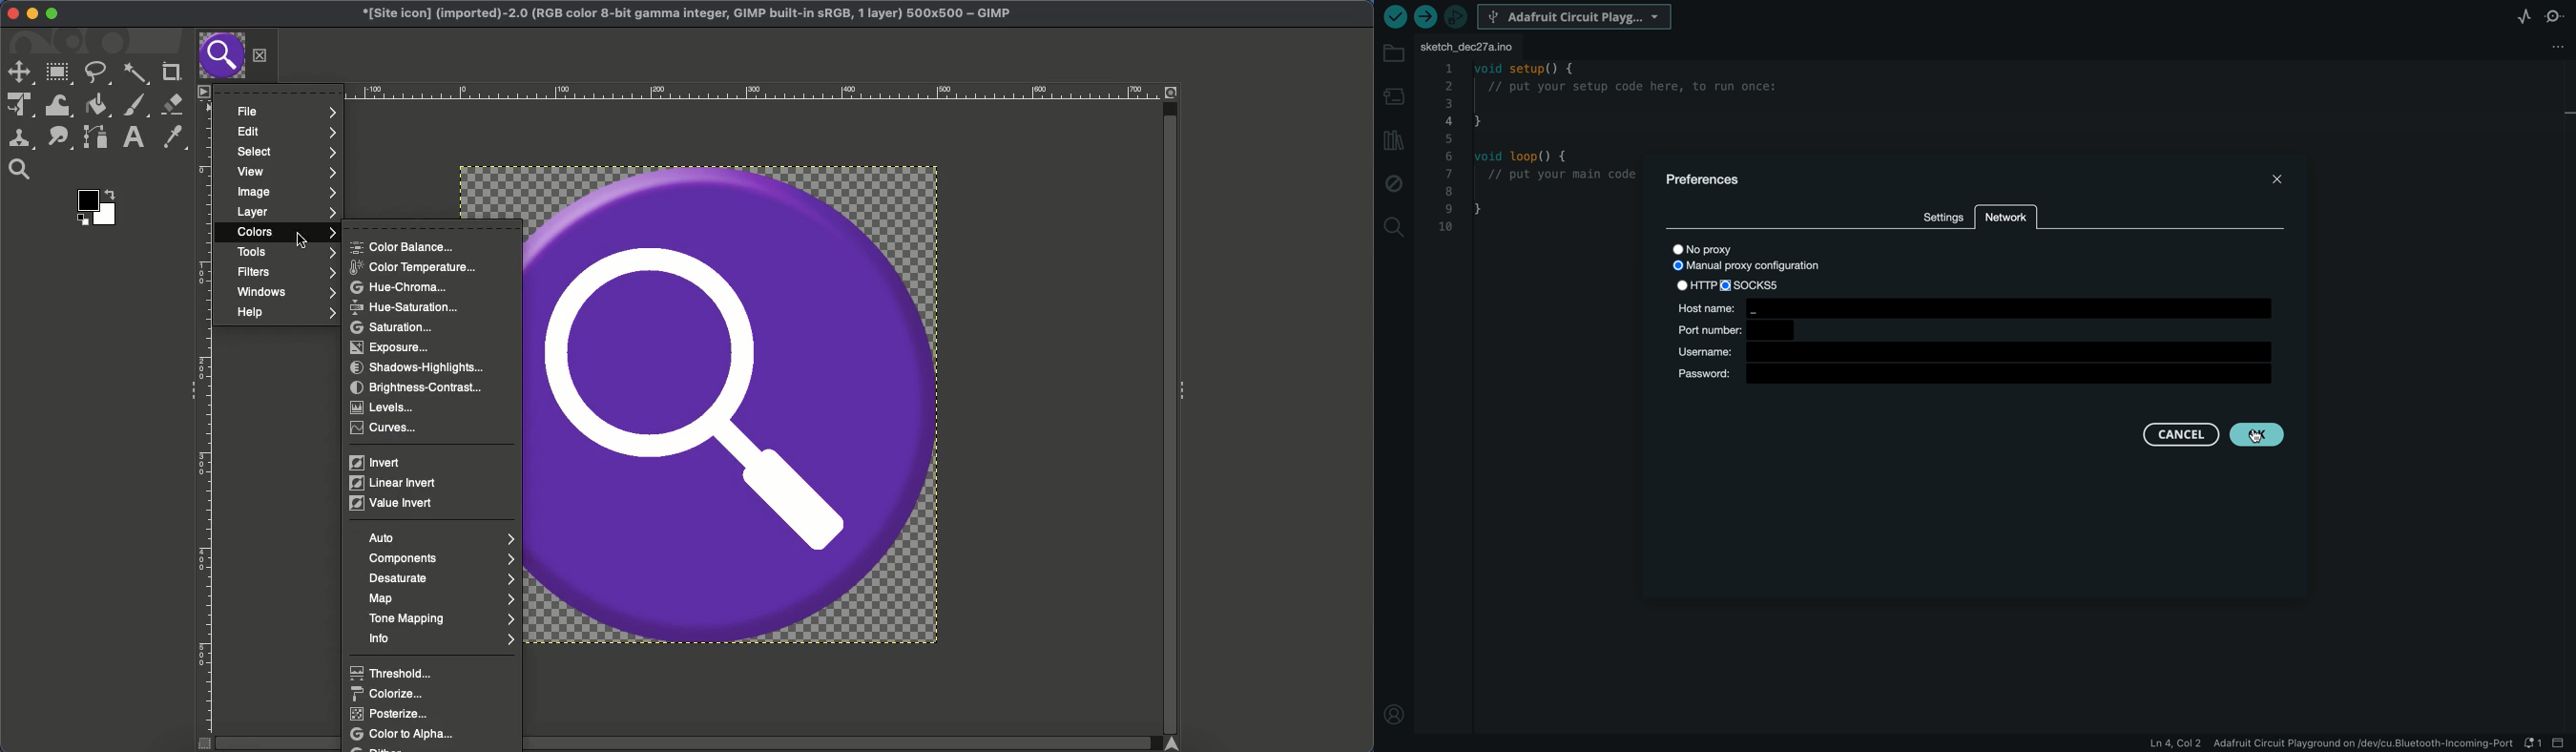 The width and height of the screenshot is (2576, 756). Describe the element at coordinates (1745, 330) in the screenshot. I see `PORT NUMBER` at that location.